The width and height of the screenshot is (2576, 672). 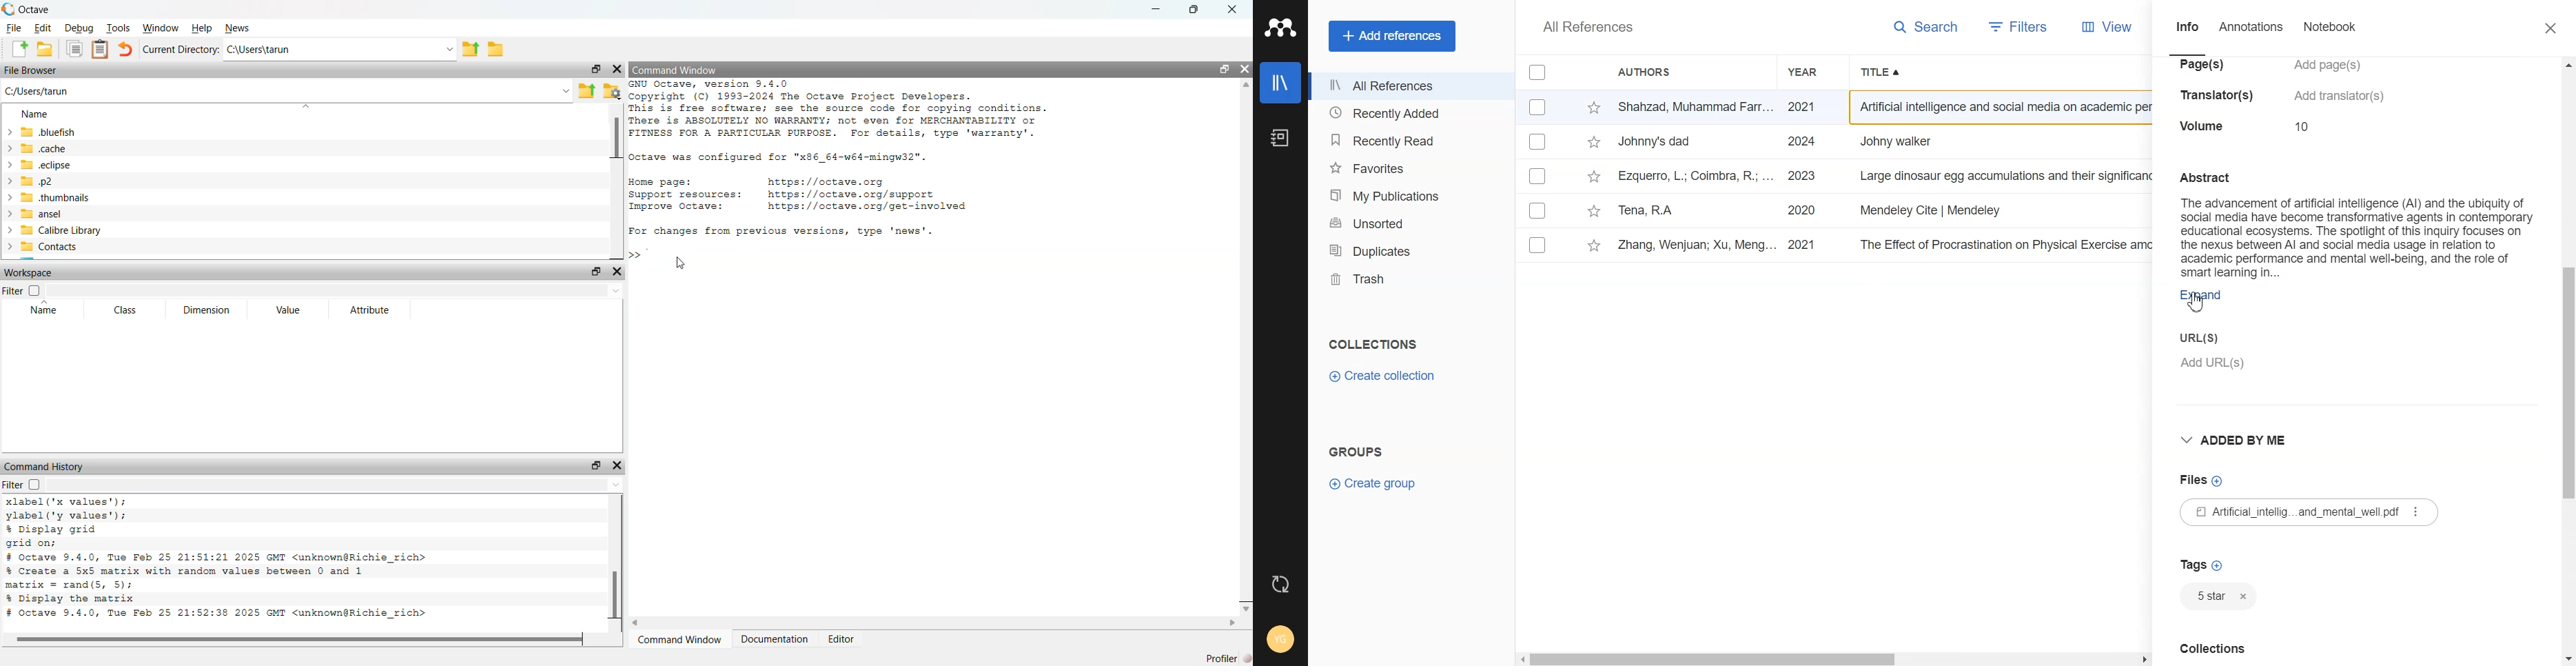 I want to click on Unsorted, so click(x=1401, y=223).